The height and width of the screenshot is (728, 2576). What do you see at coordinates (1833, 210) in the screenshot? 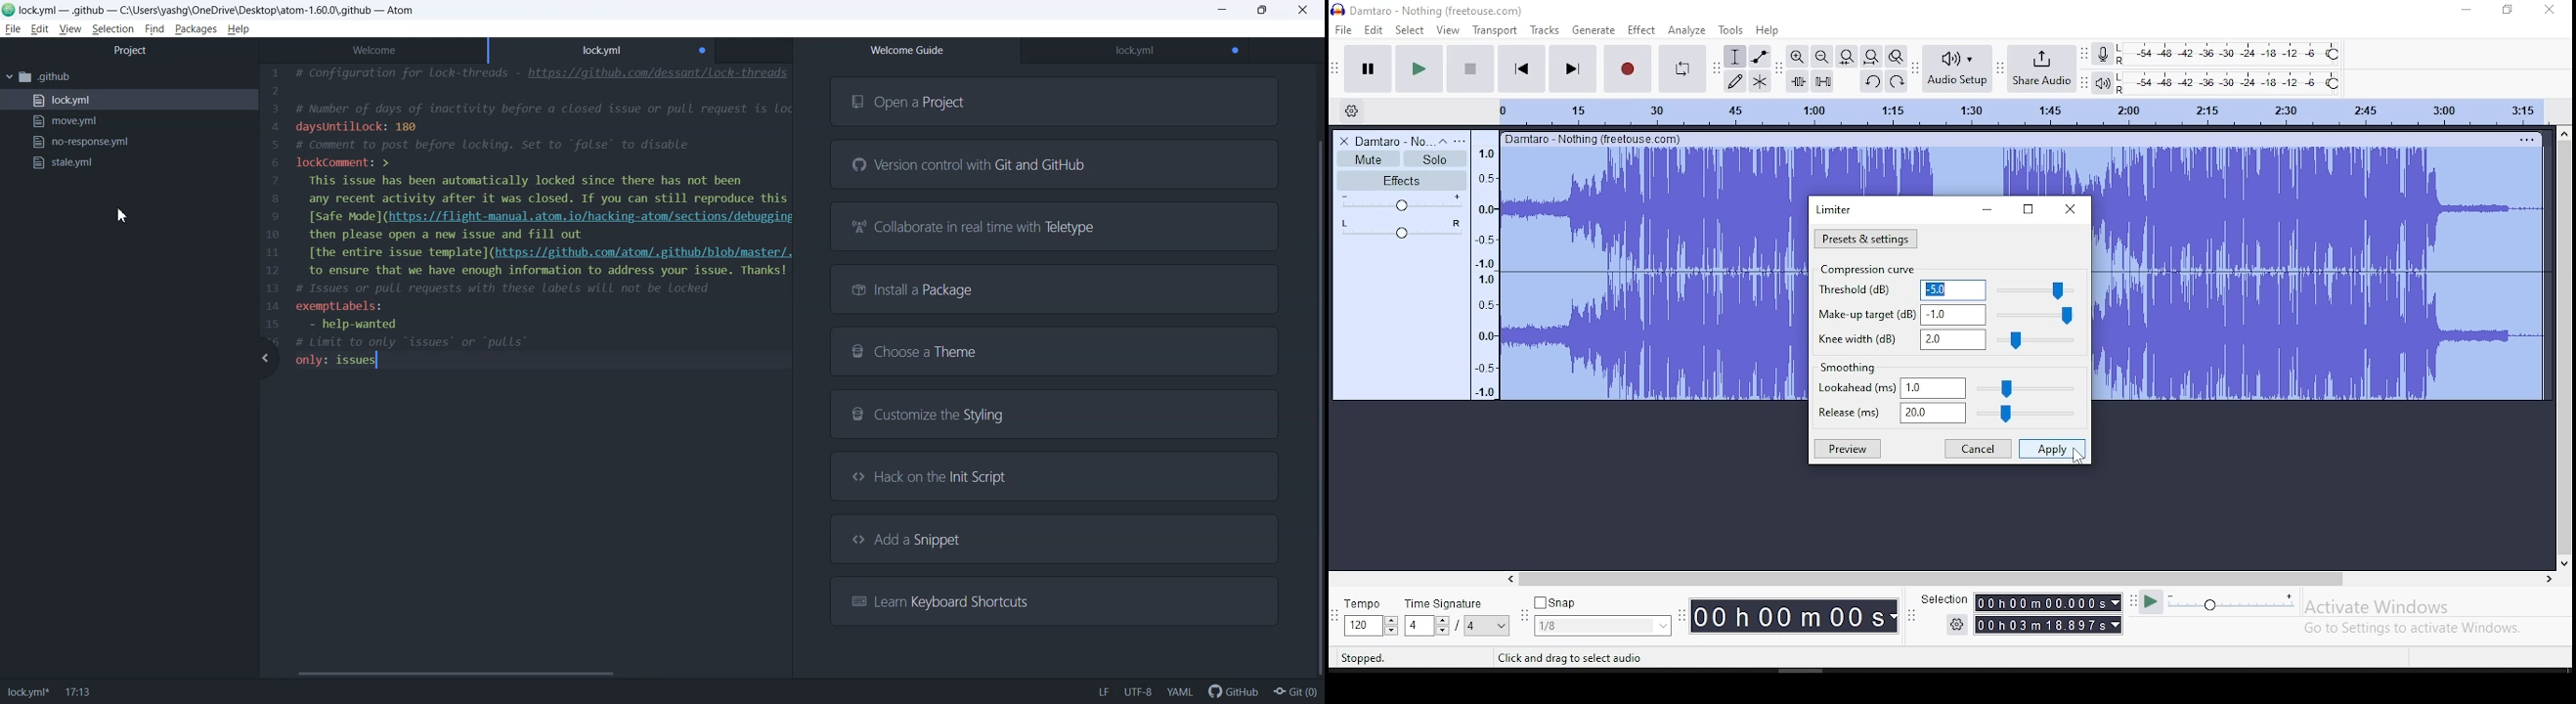
I see `limiter` at bounding box center [1833, 210].